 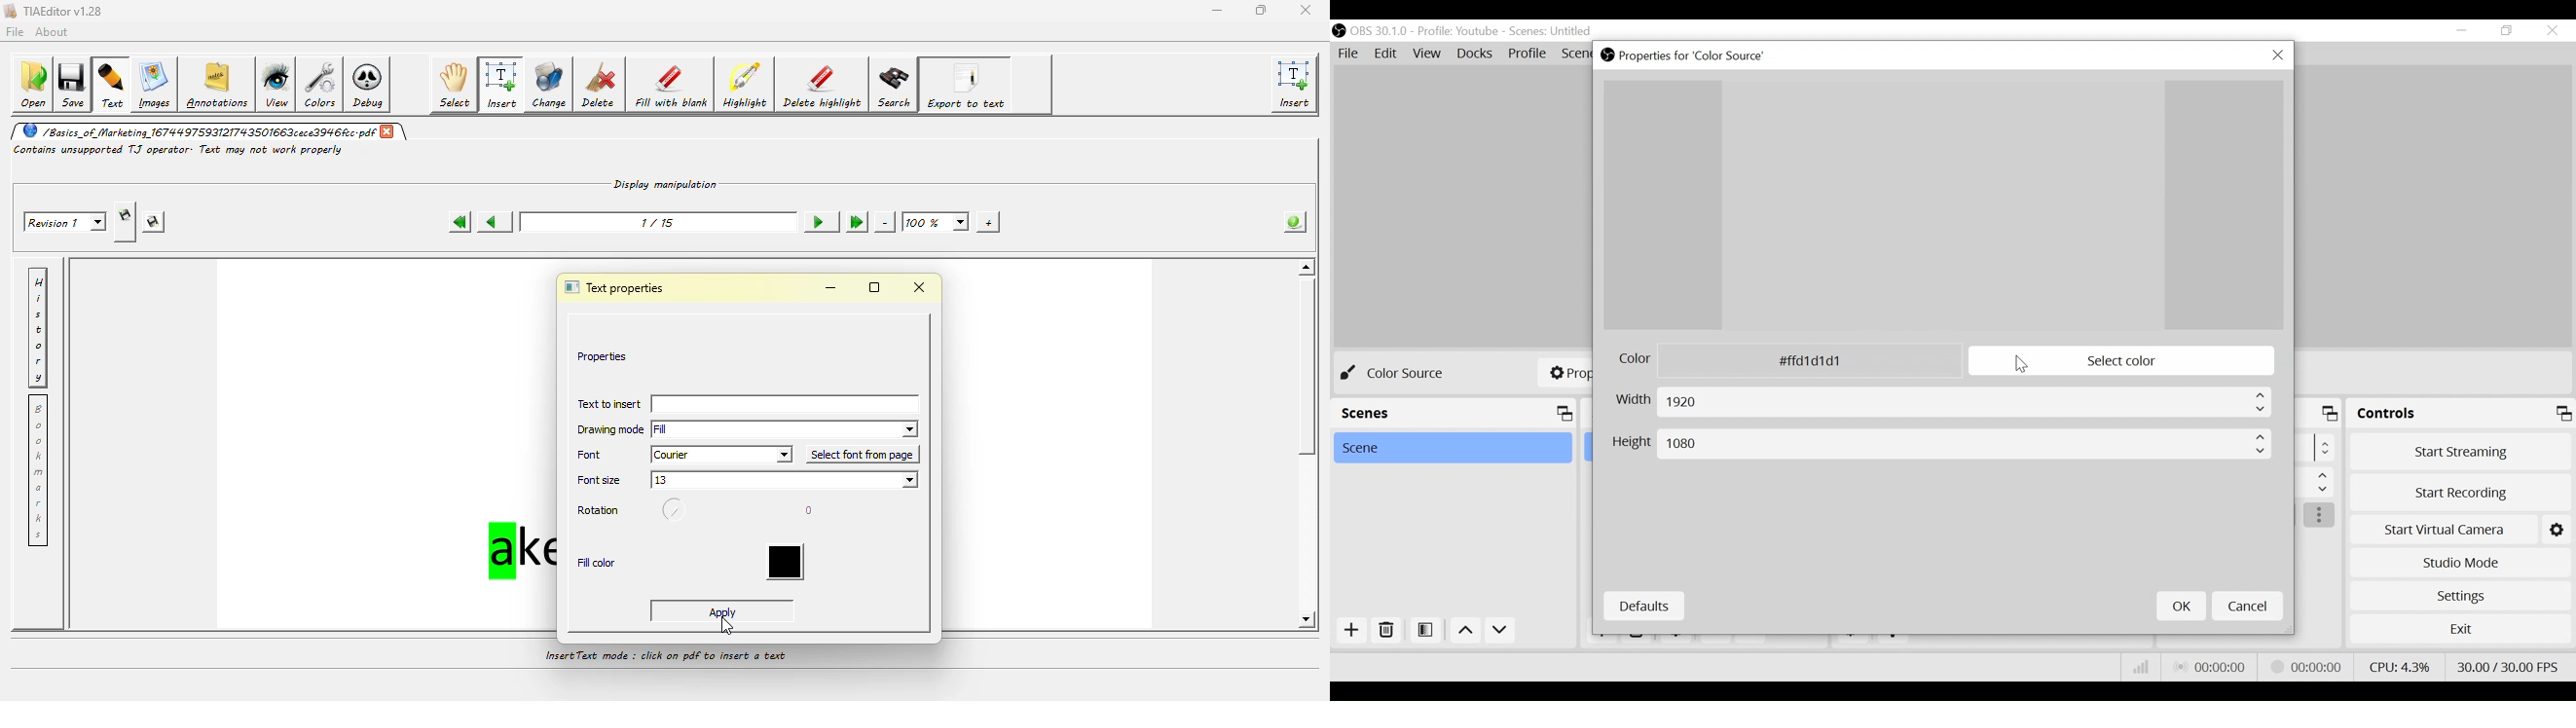 What do you see at coordinates (1453, 413) in the screenshot?
I see `Scenes` at bounding box center [1453, 413].